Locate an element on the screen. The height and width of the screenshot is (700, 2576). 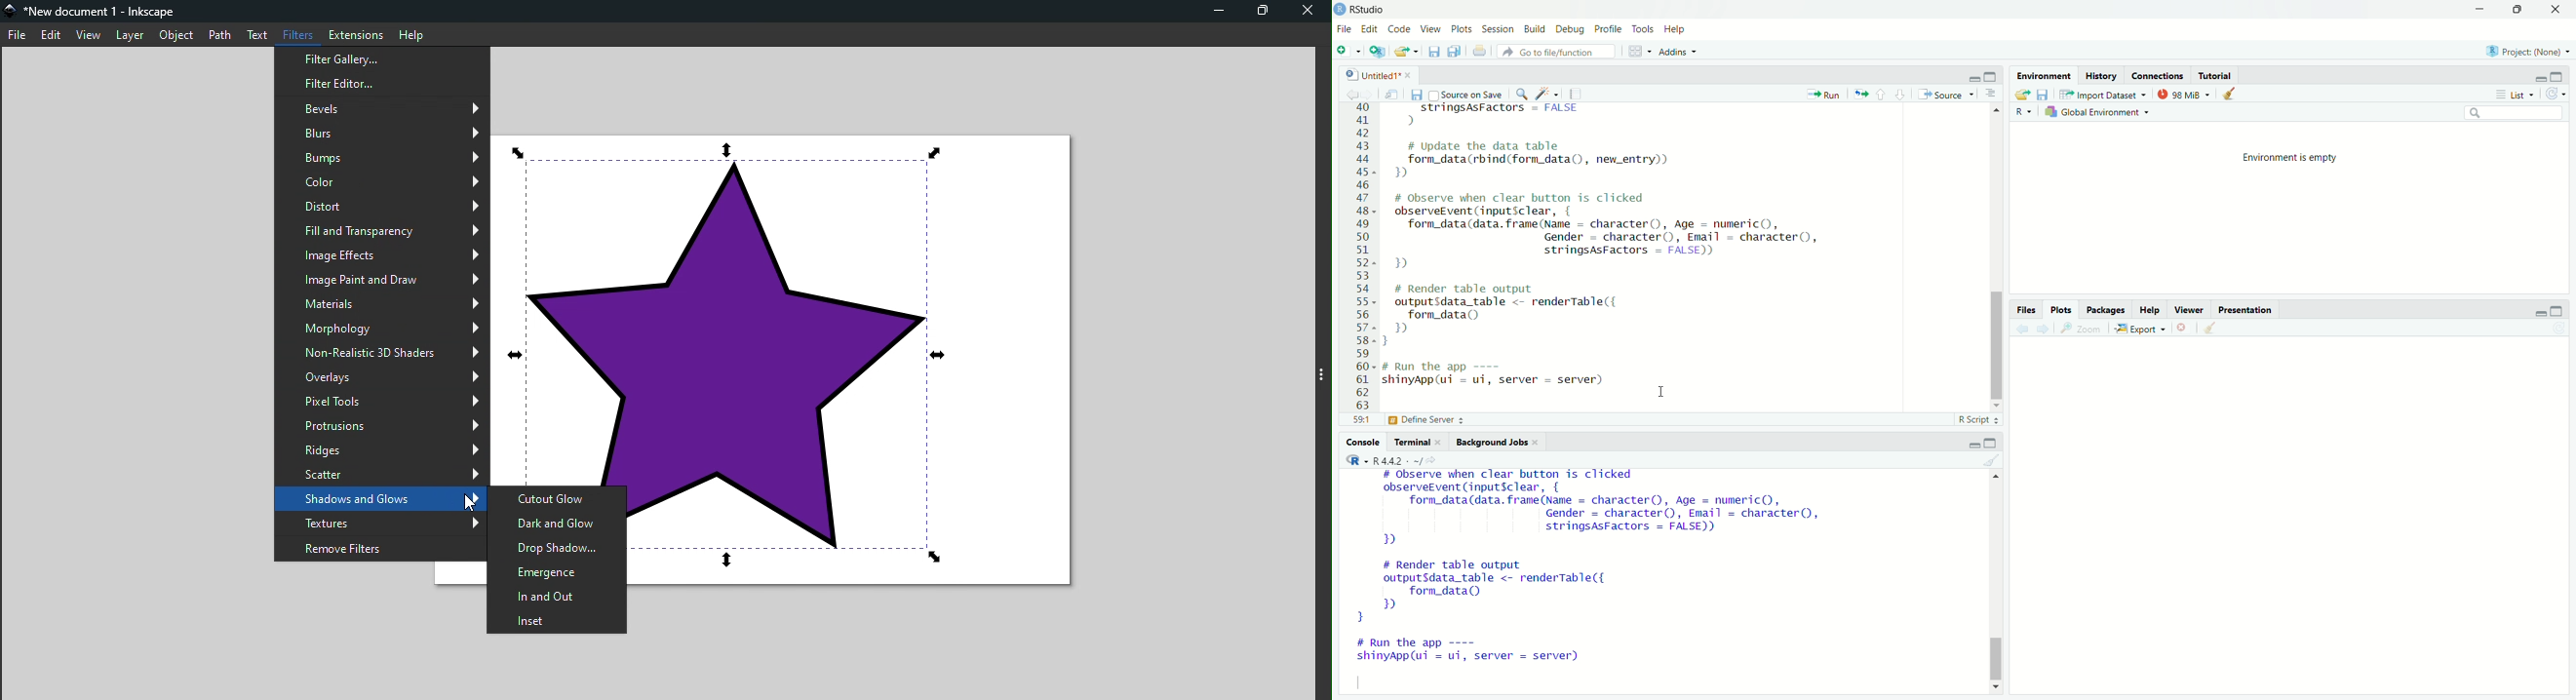
packages is located at coordinates (2107, 310).